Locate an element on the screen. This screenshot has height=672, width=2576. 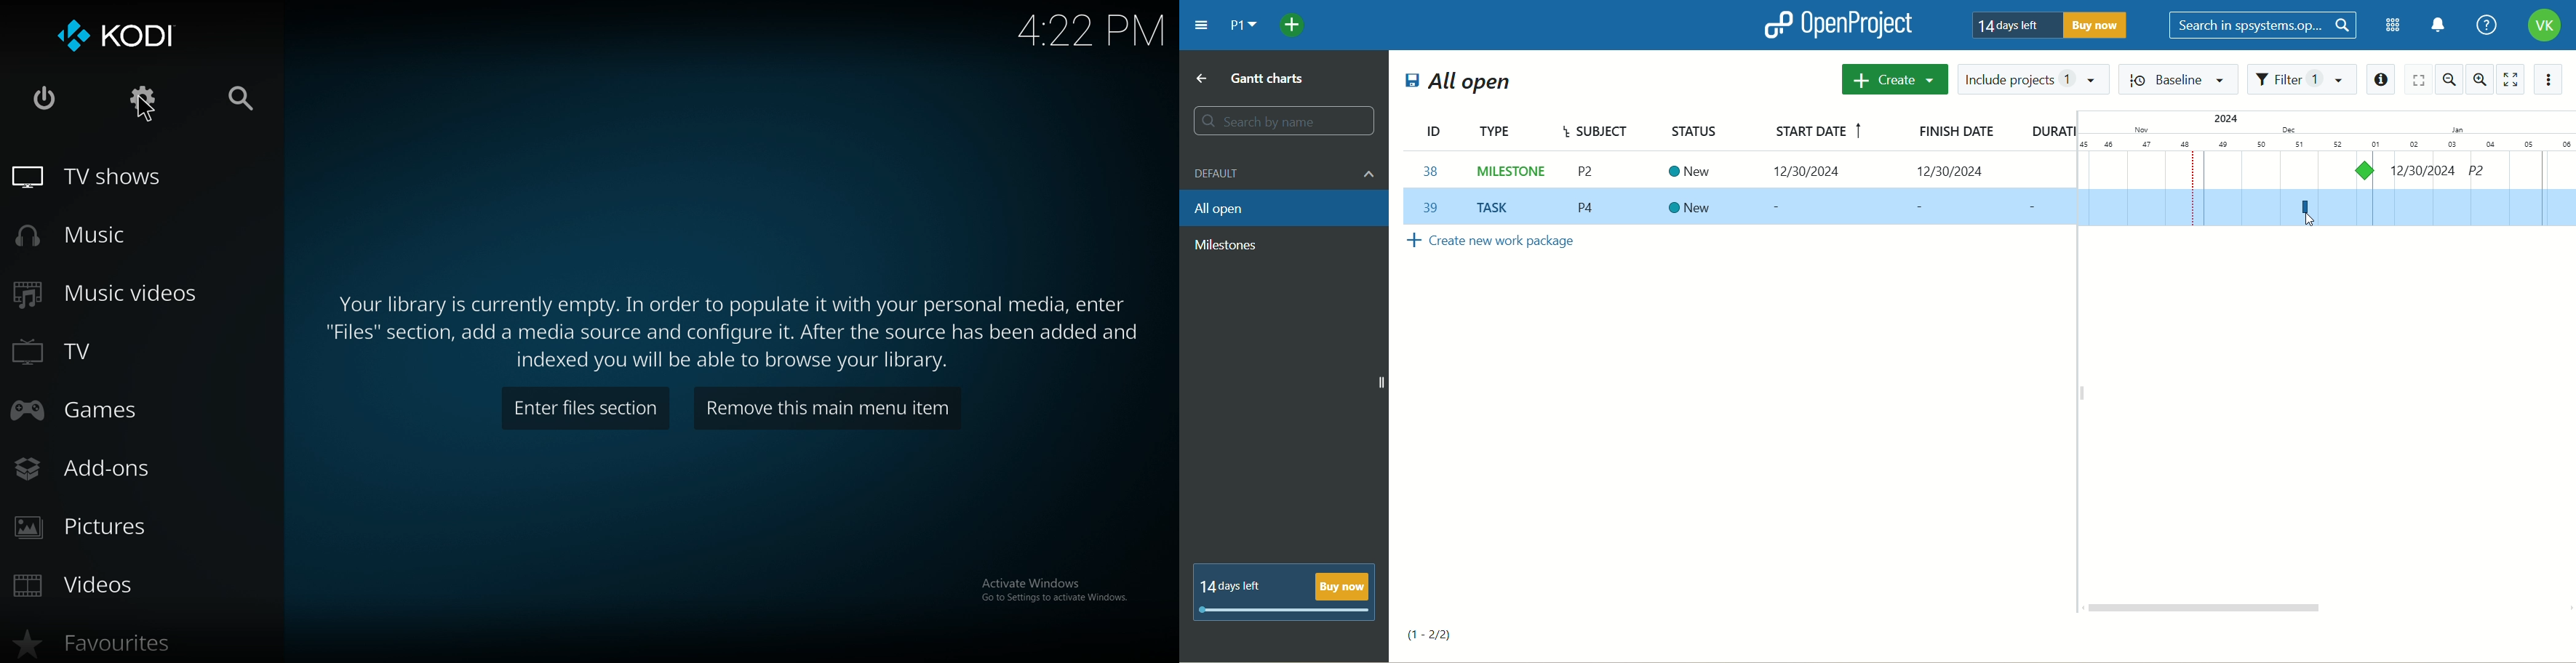
filter is located at coordinates (2302, 79).